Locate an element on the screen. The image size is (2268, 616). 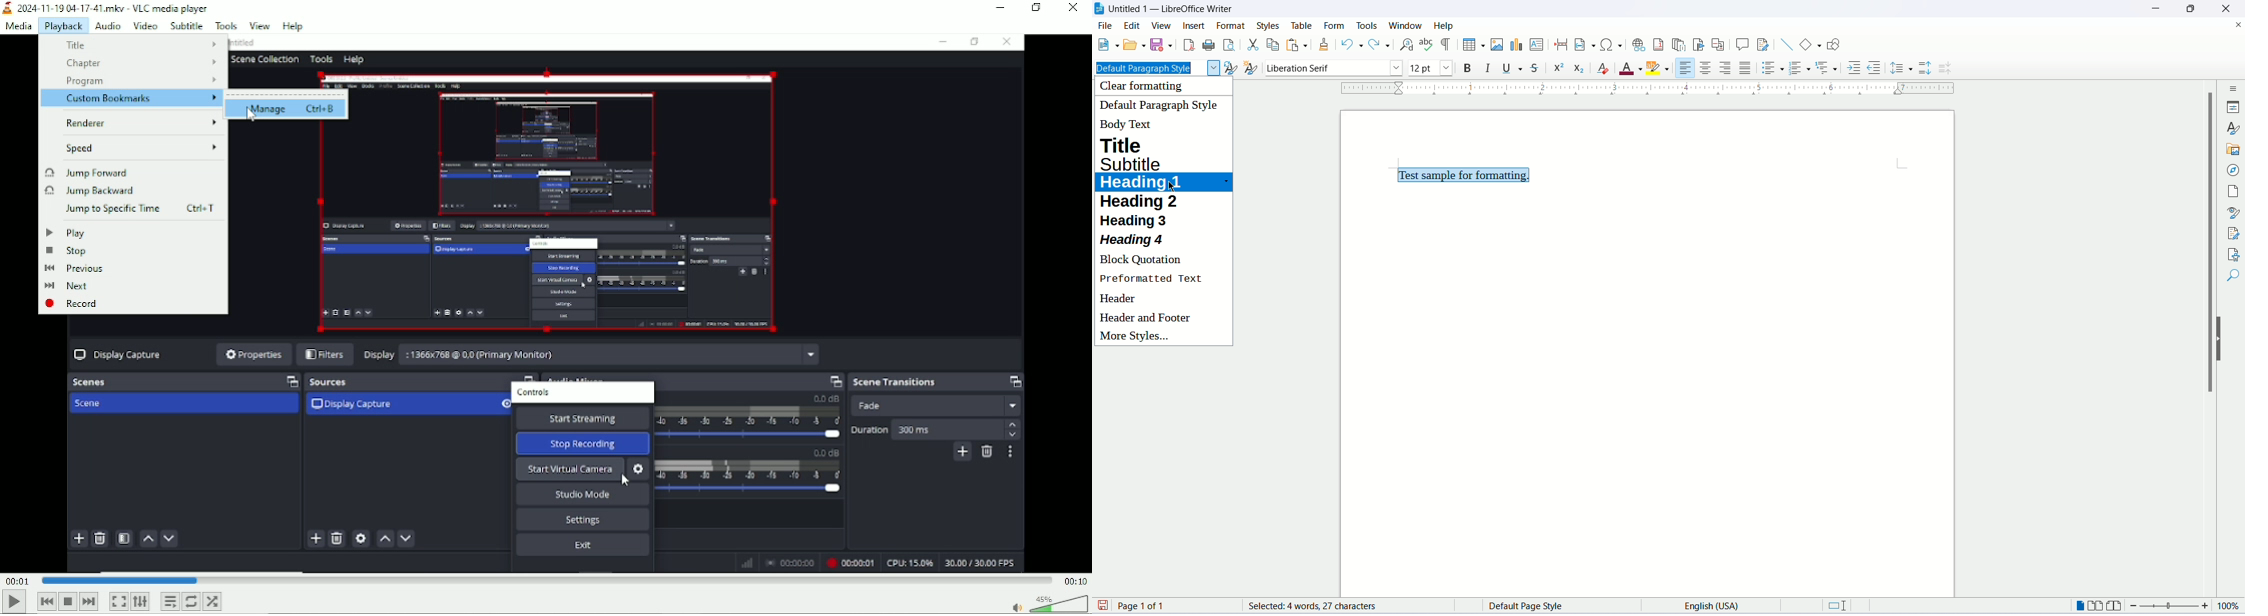
sidebar is located at coordinates (2234, 90).